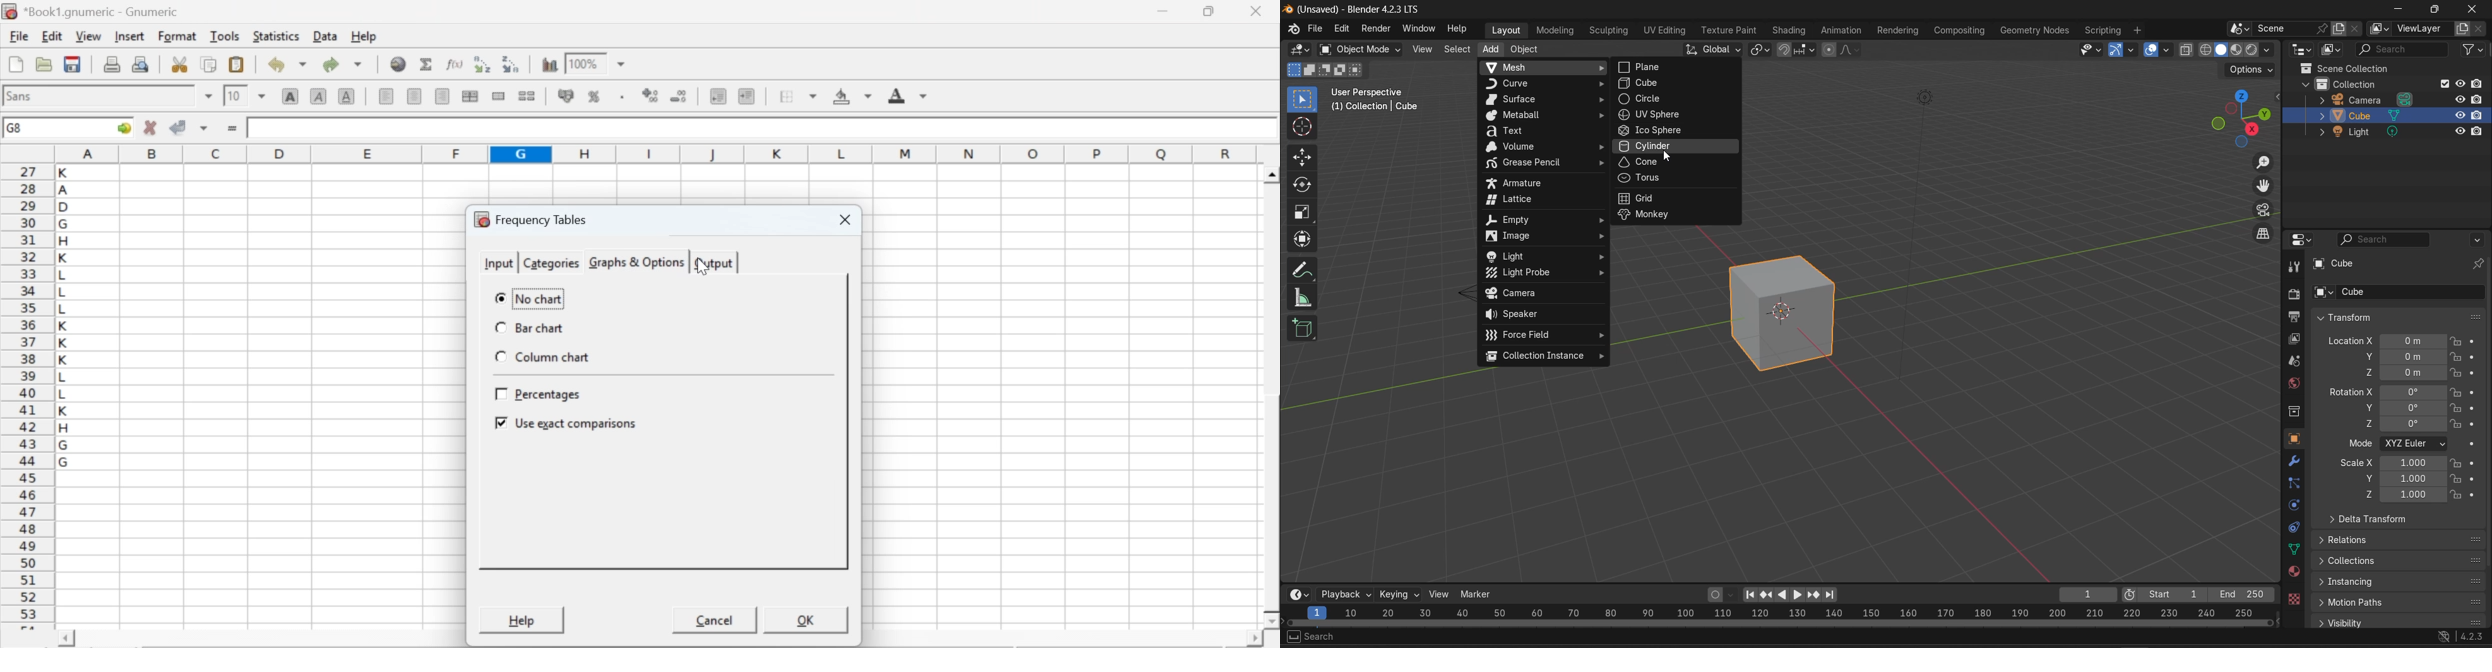 This screenshot has height=672, width=2492. Describe the element at coordinates (2404, 51) in the screenshot. I see `live search filtering string` at that location.